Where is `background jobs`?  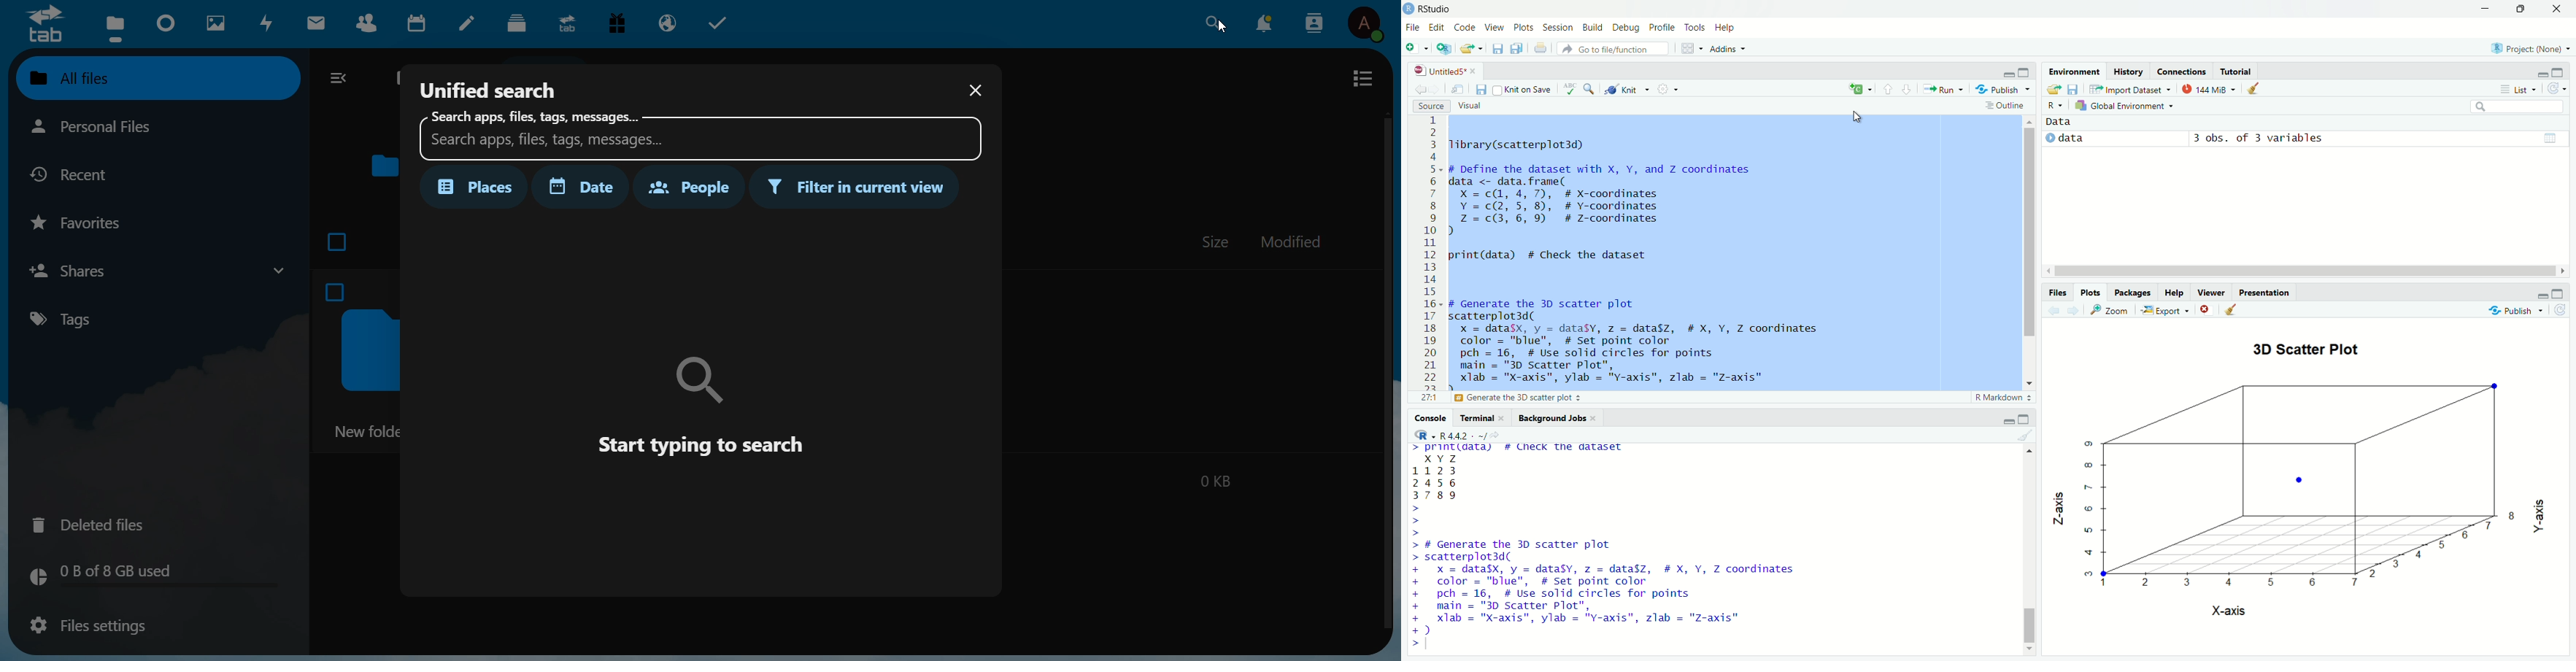
background jobs is located at coordinates (1551, 418).